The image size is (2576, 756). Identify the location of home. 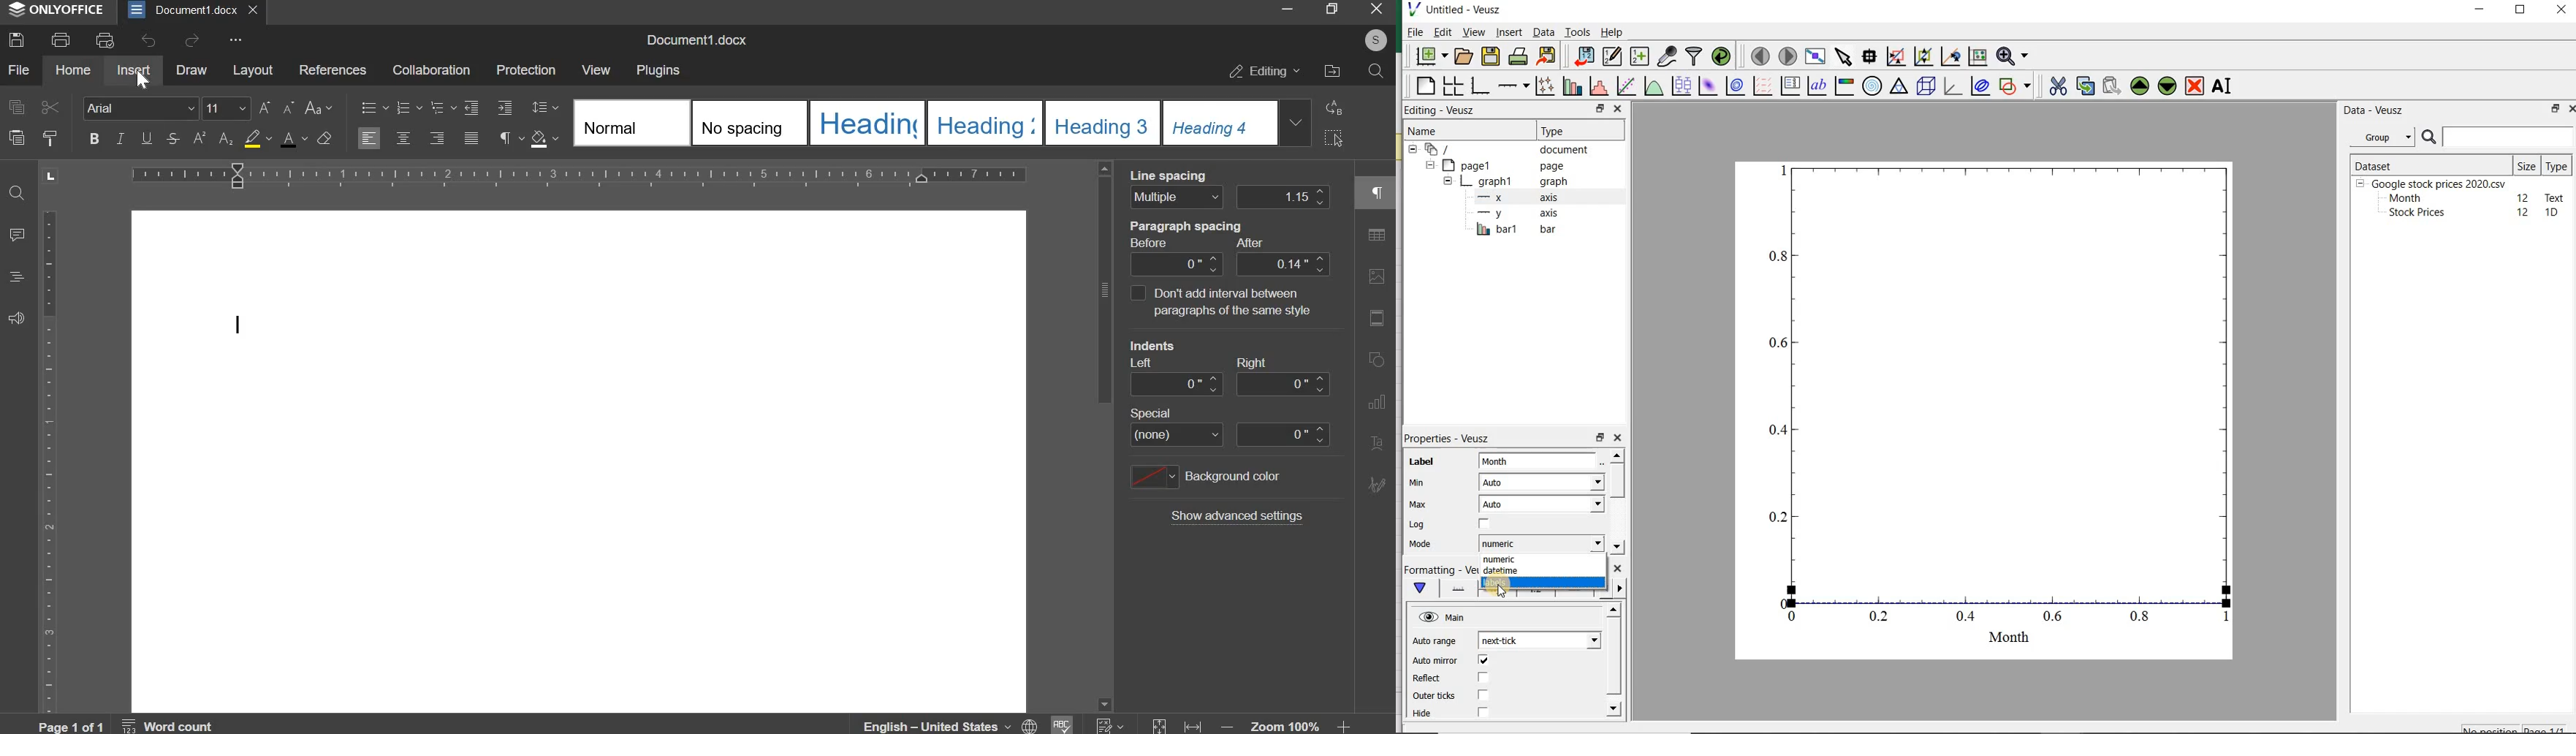
(72, 69).